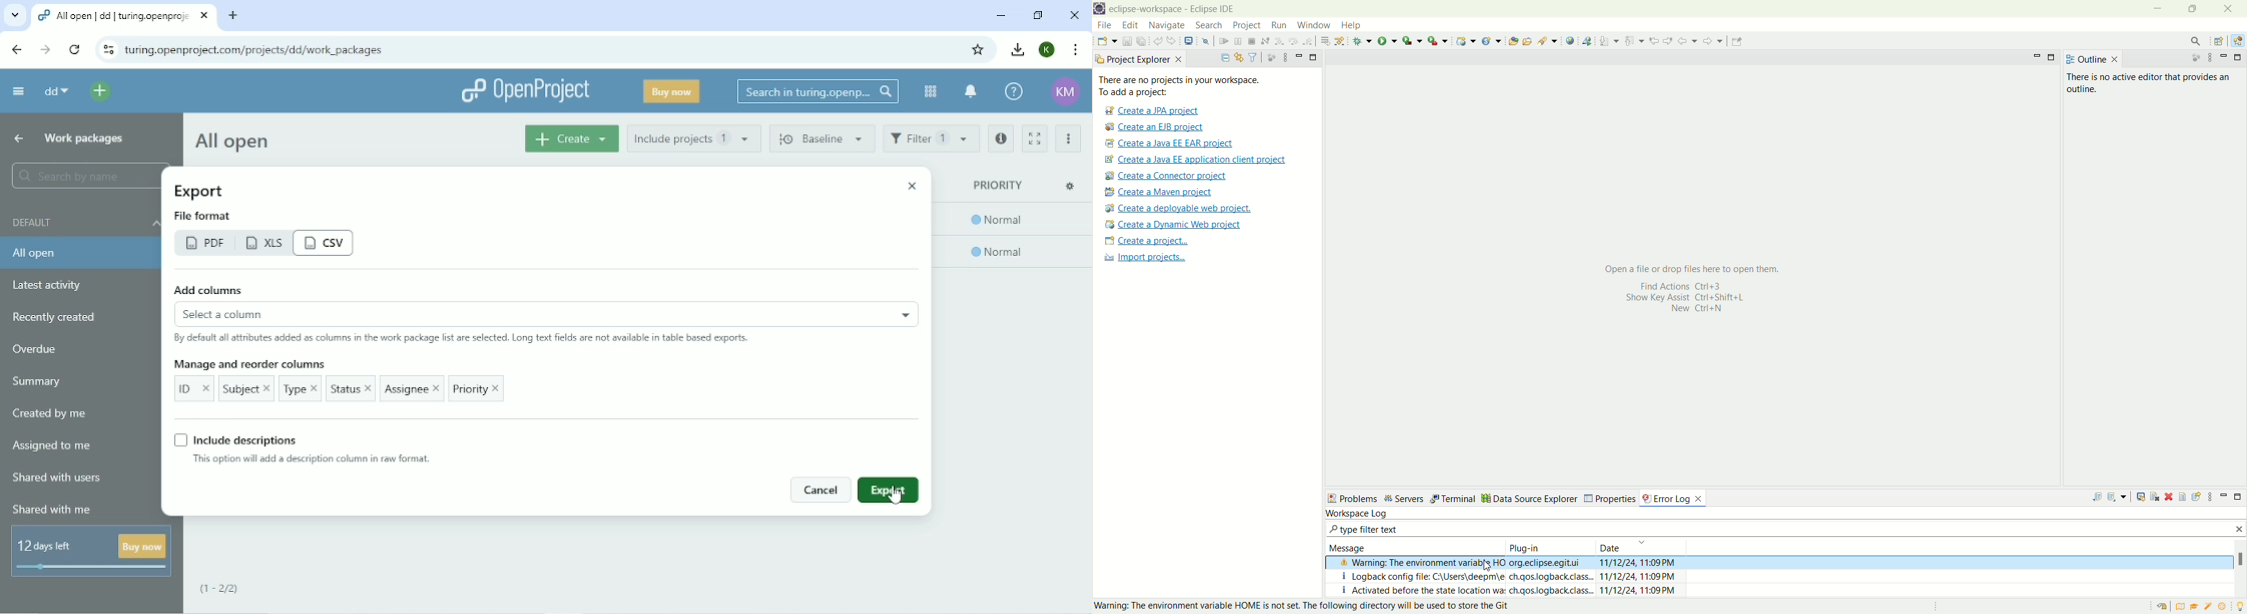  Describe the element at coordinates (673, 91) in the screenshot. I see `Buy now` at that location.